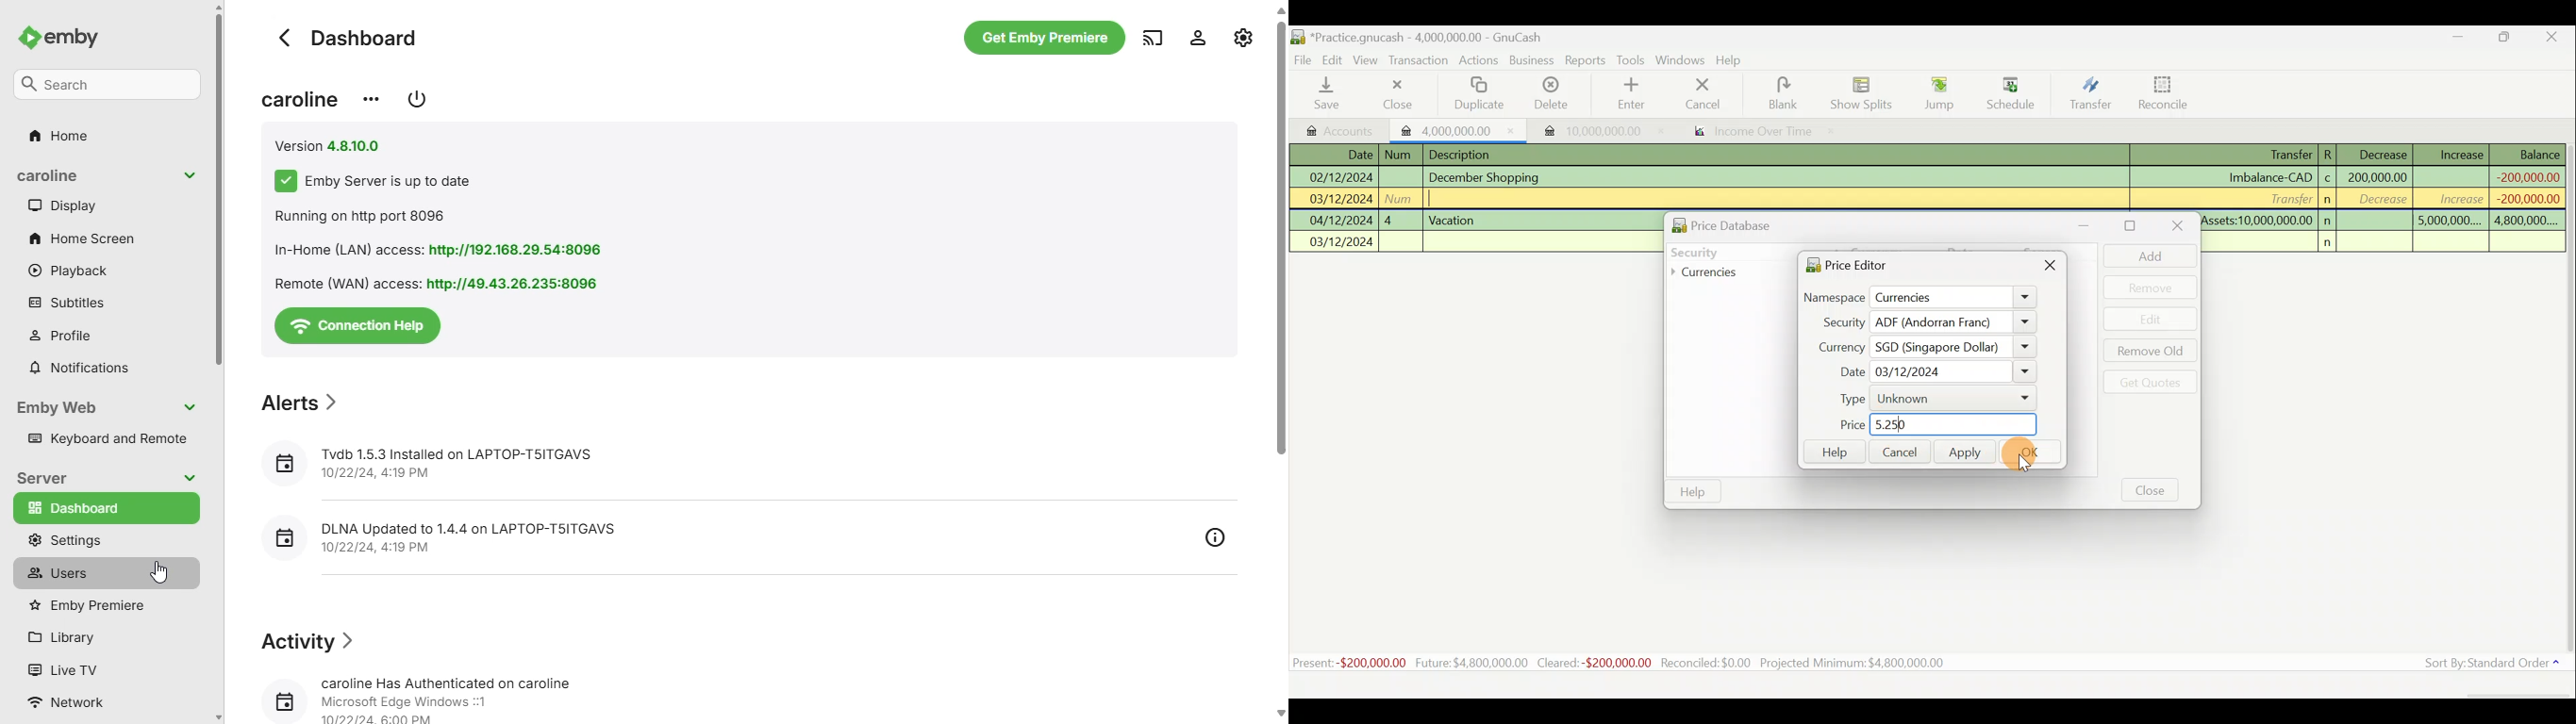  Describe the element at coordinates (1793, 93) in the screenshot. I see `blank` at that location.